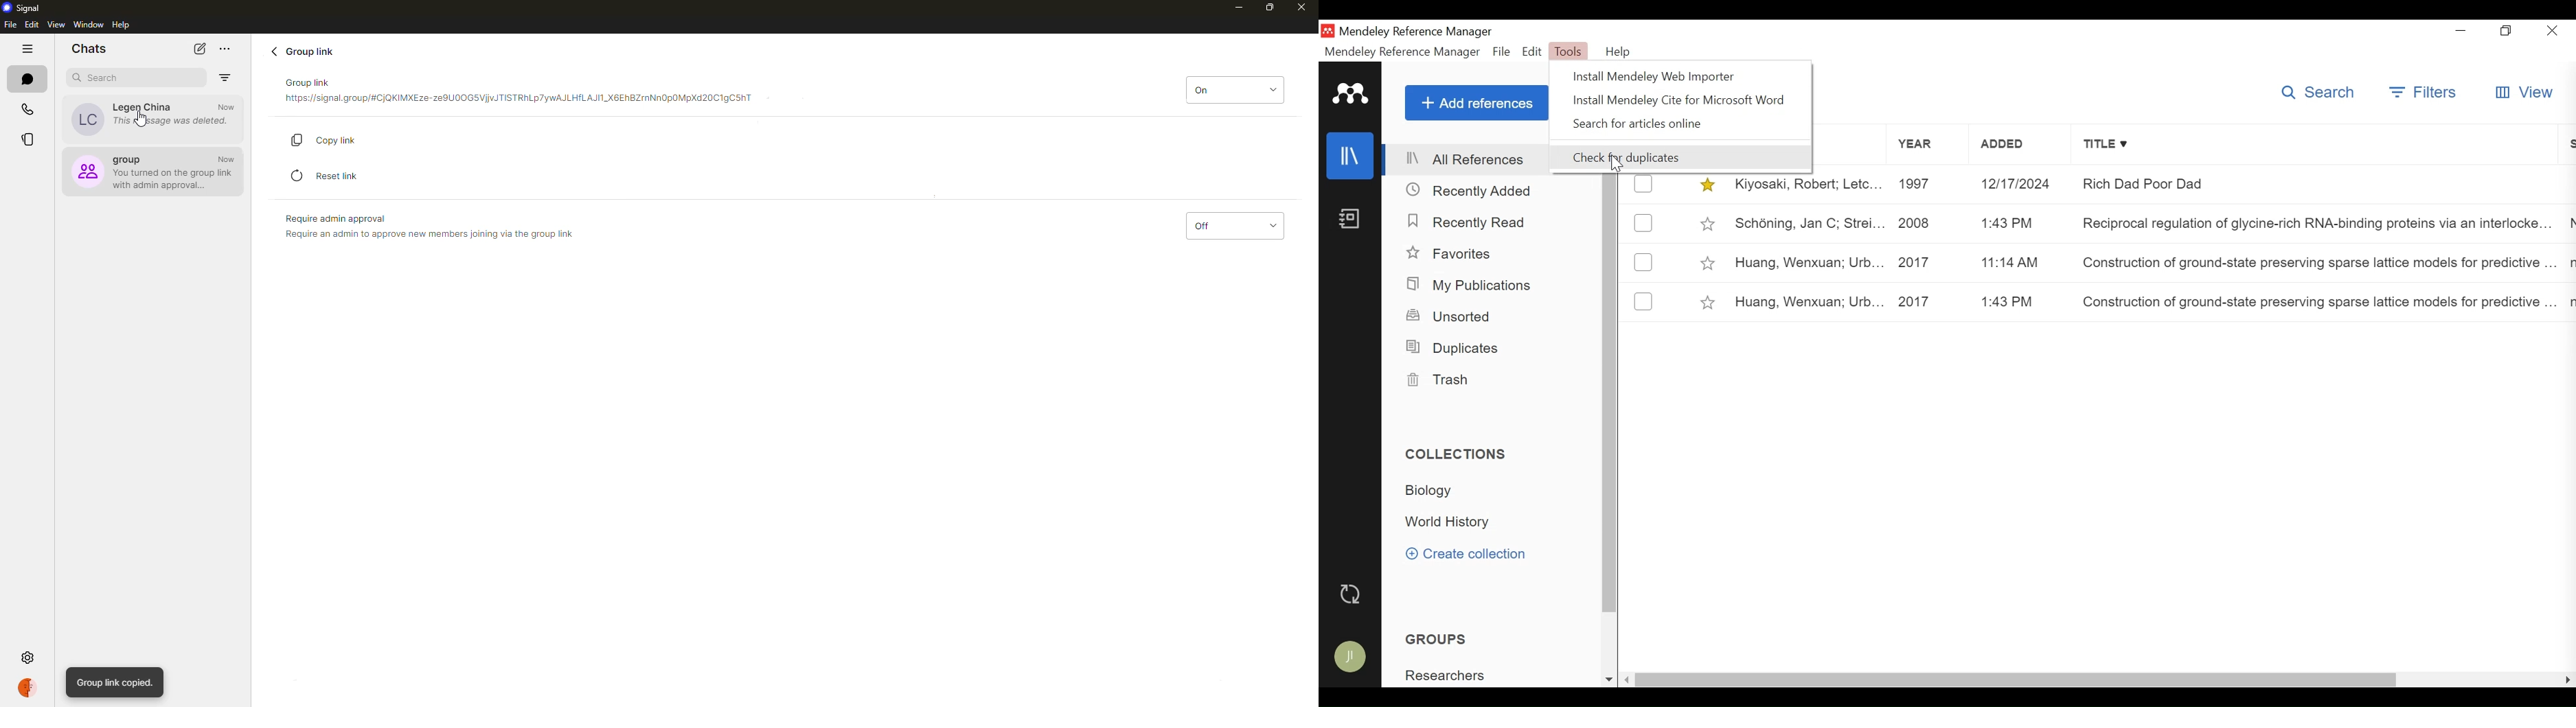 This screenshot has width=2576, height=728. Describe the element at coordinates (518, 93) in the screenshot. I see `group link` at that location.